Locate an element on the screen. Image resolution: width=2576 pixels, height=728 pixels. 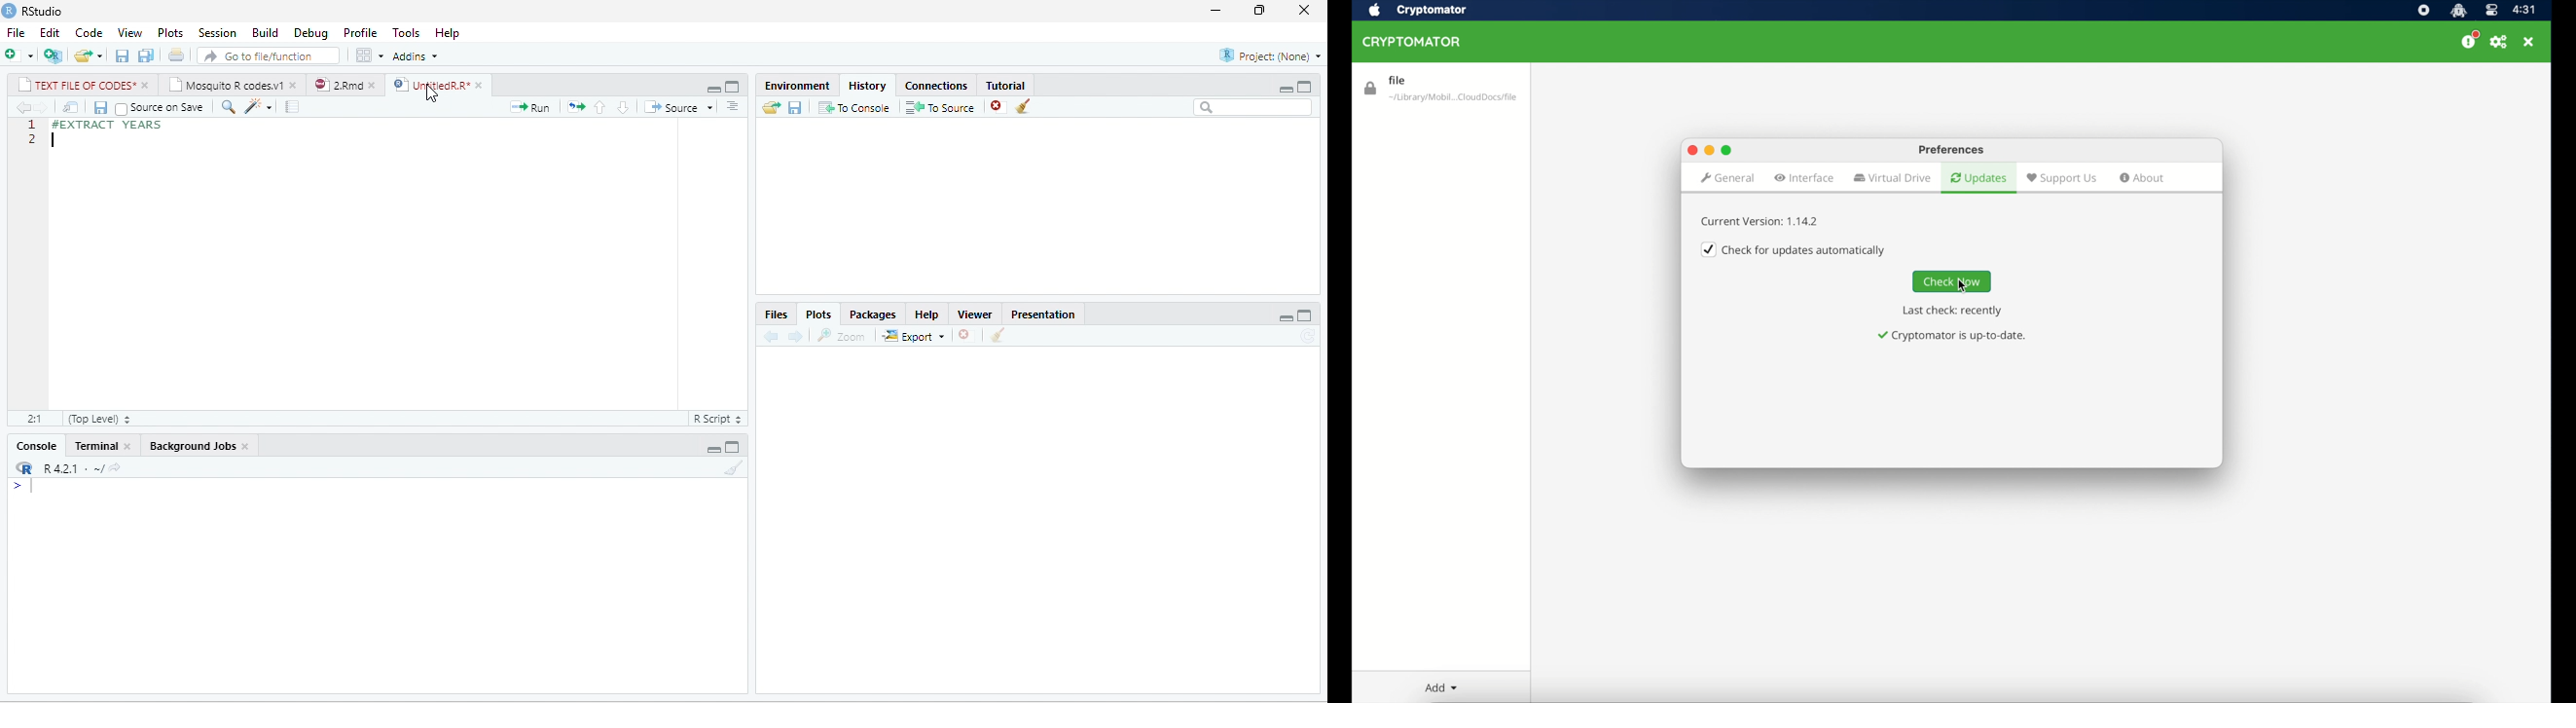
Build is located at coordinates (266, 33).